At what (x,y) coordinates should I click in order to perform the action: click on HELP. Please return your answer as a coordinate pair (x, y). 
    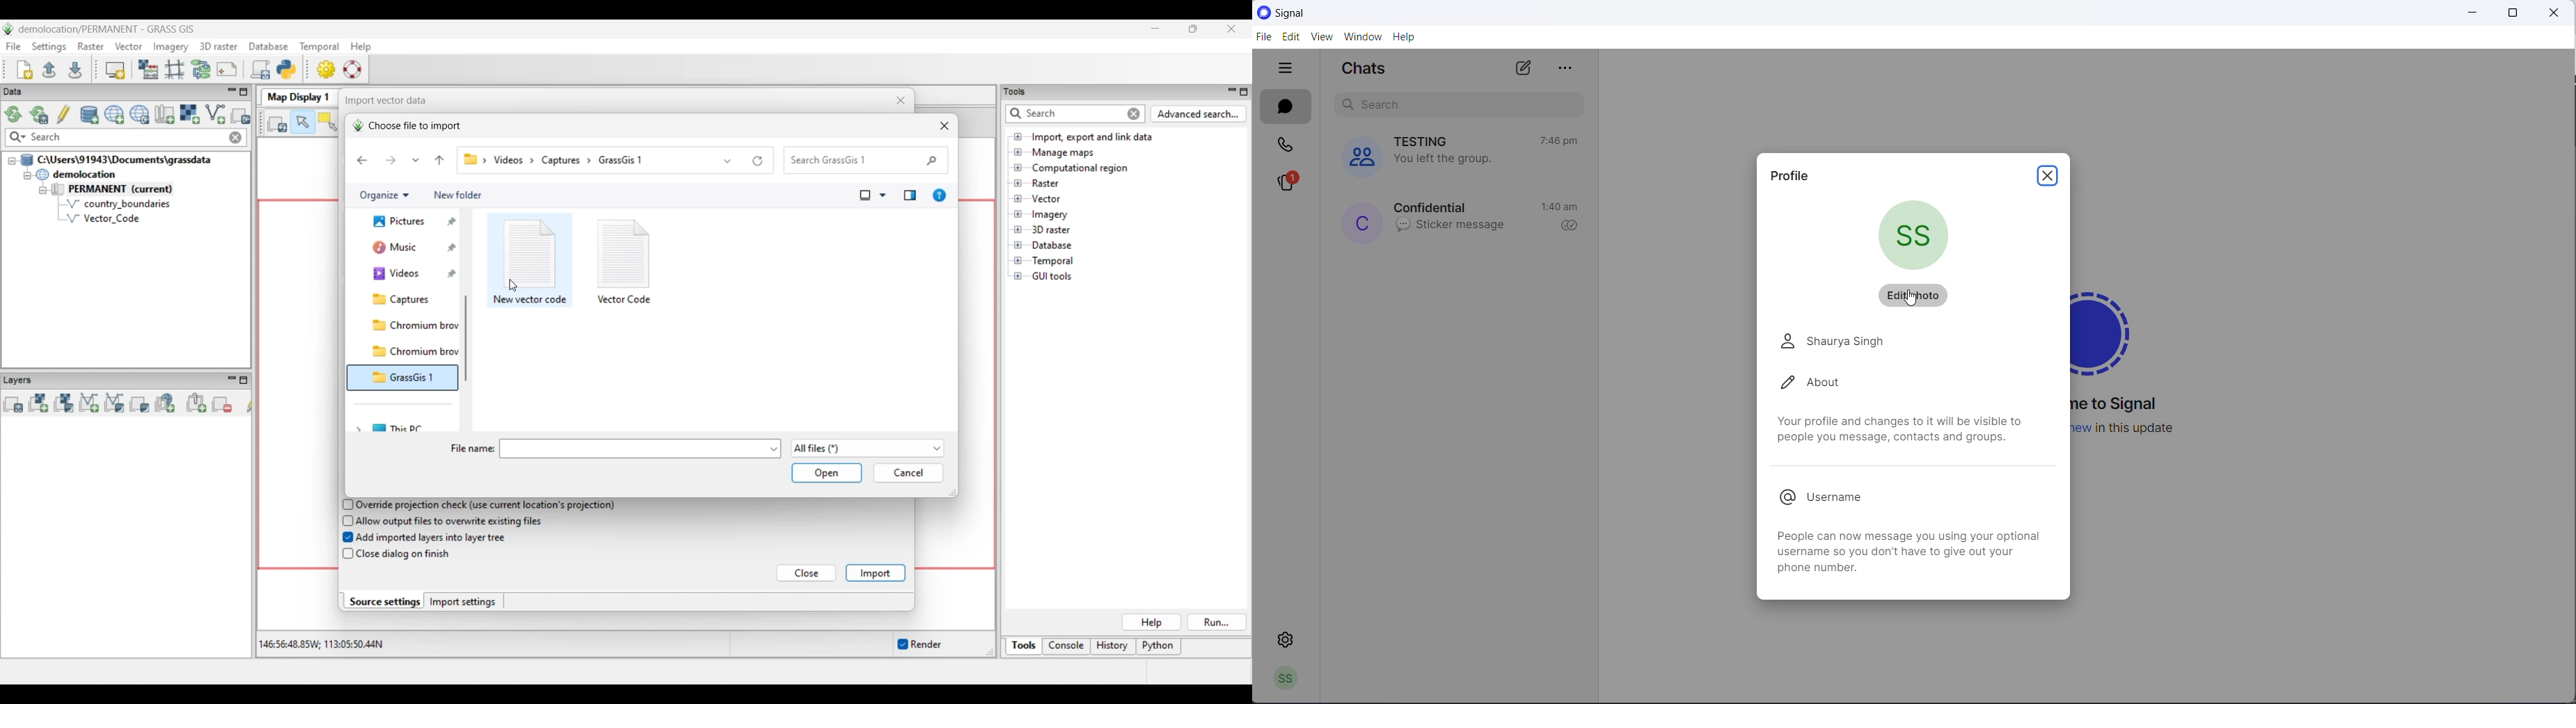
    Looking at the image, I should click on (1405, 36).